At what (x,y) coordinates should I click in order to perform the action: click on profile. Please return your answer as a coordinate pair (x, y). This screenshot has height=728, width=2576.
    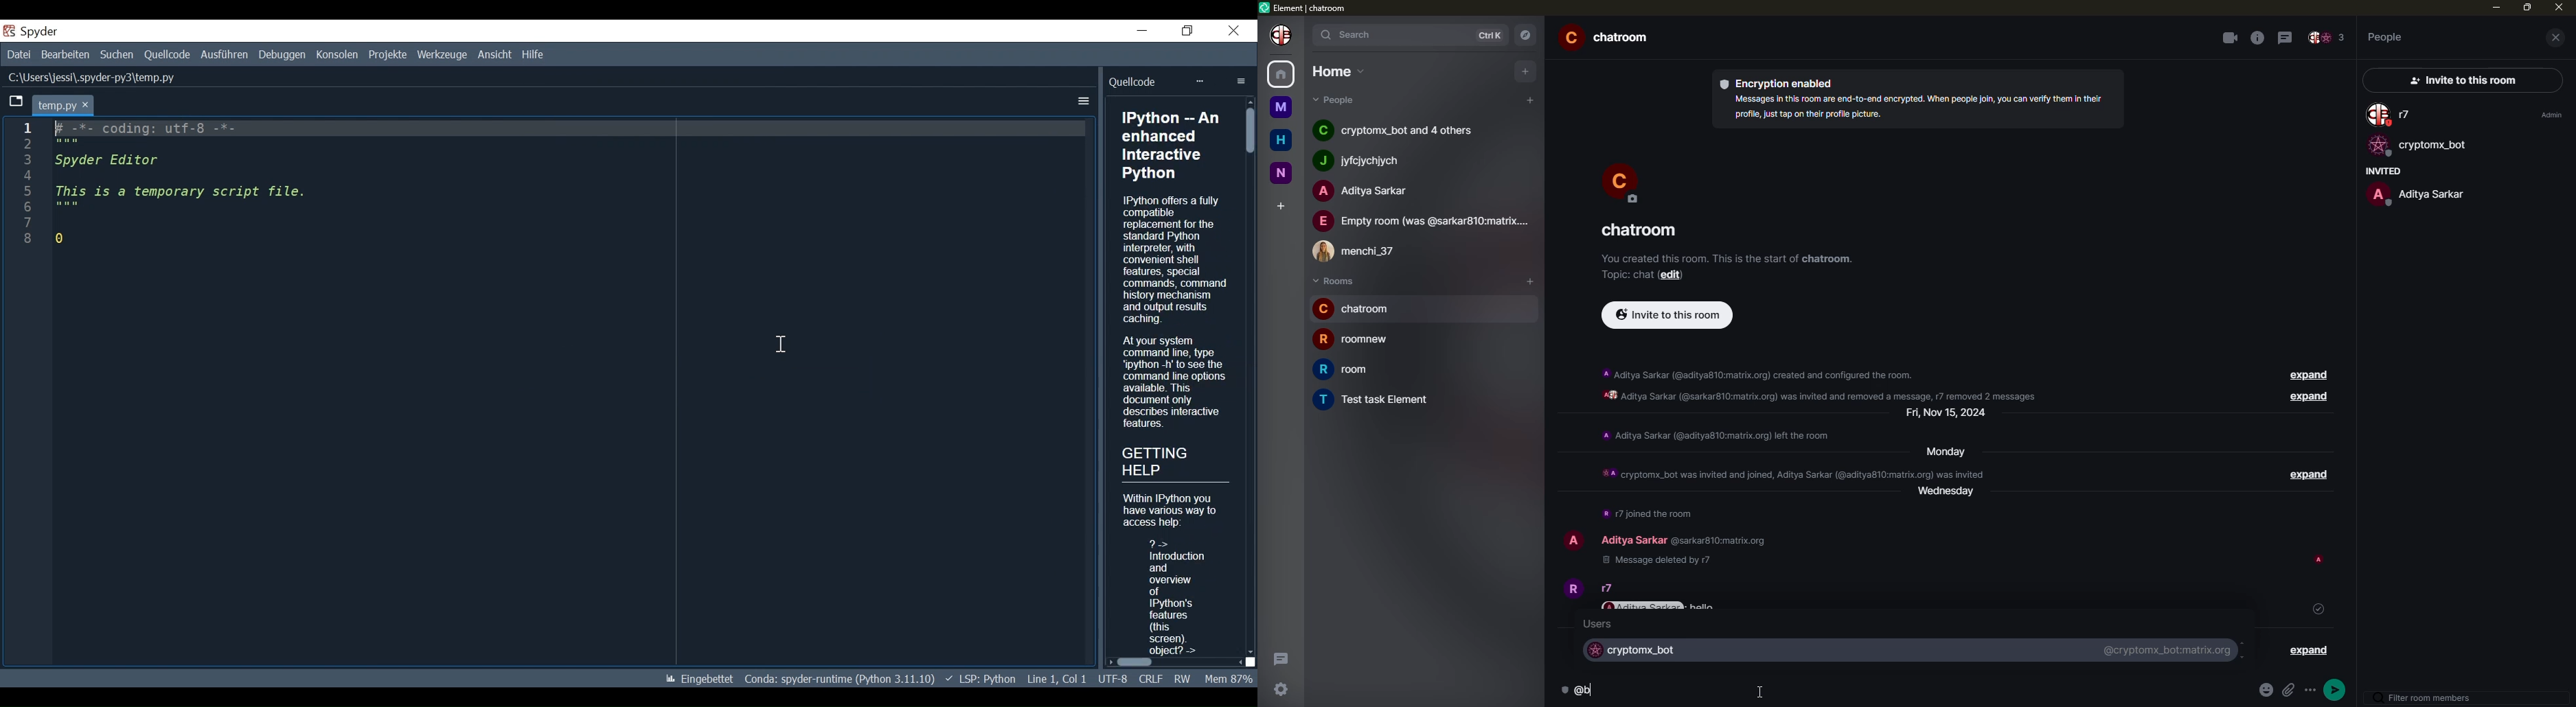
    Looking at the image, I should click on (1571, 587).